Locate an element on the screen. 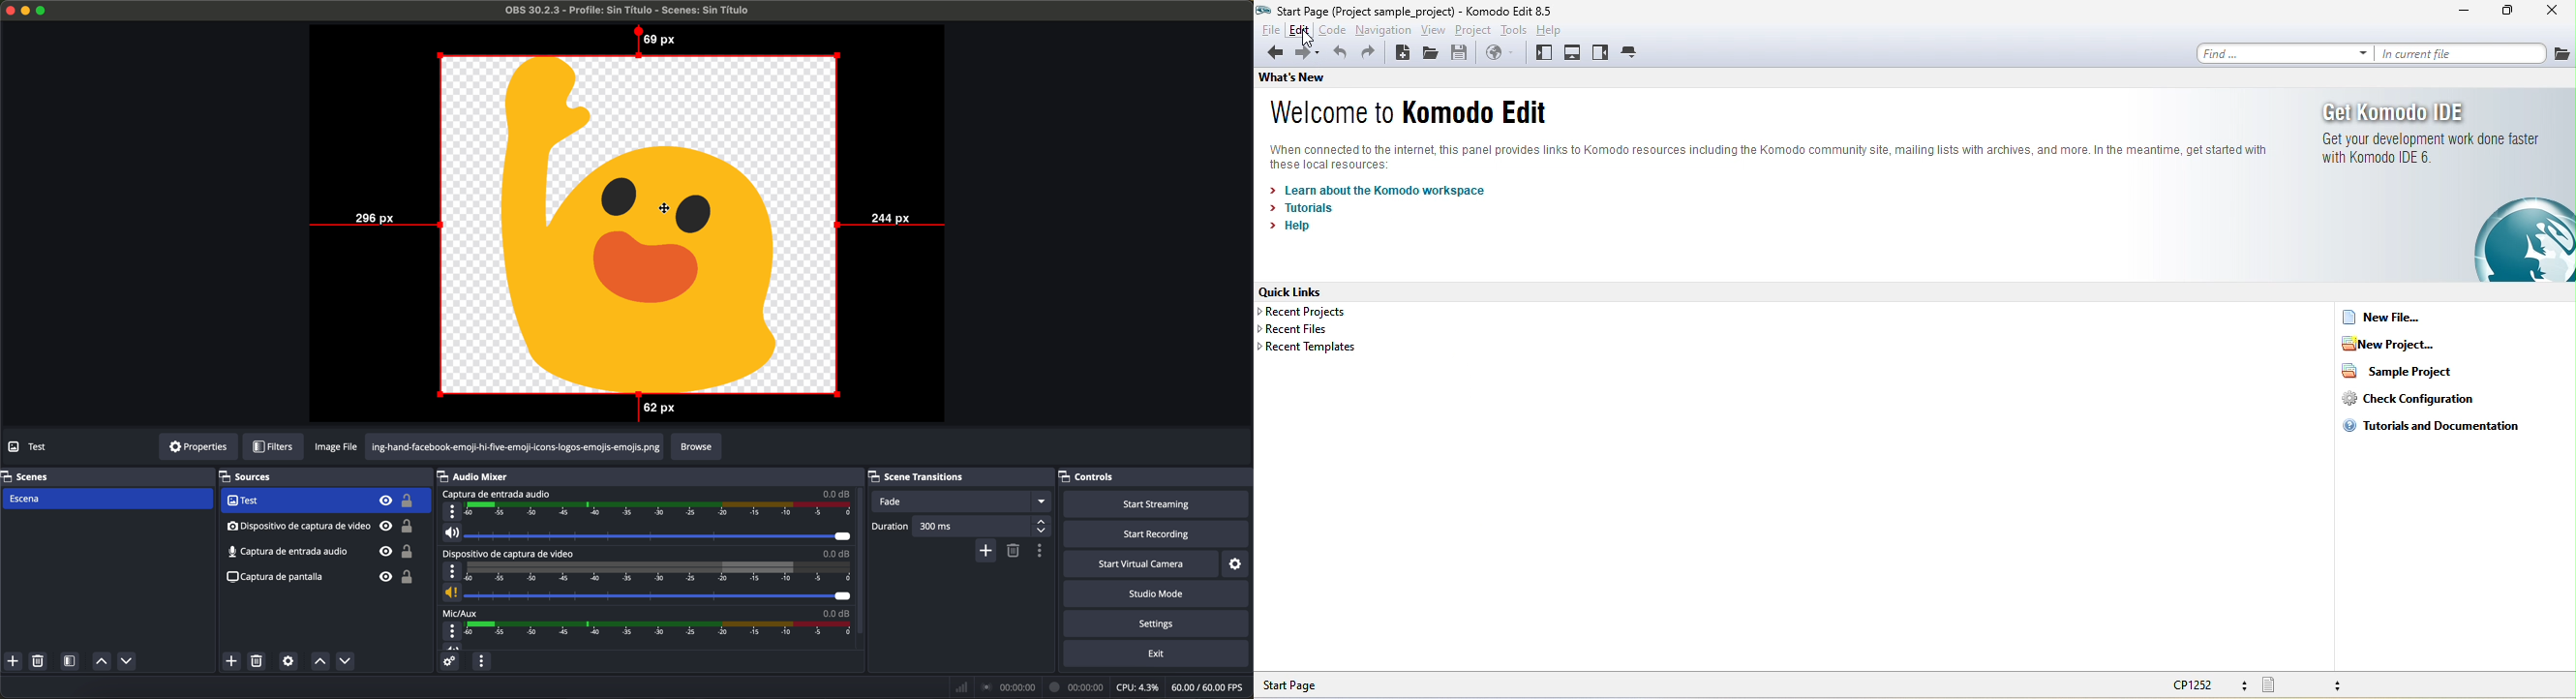 Image resolution: width=2576 pixels, height=700 pixels. 62 px distance is located at coordinates (655, 411).